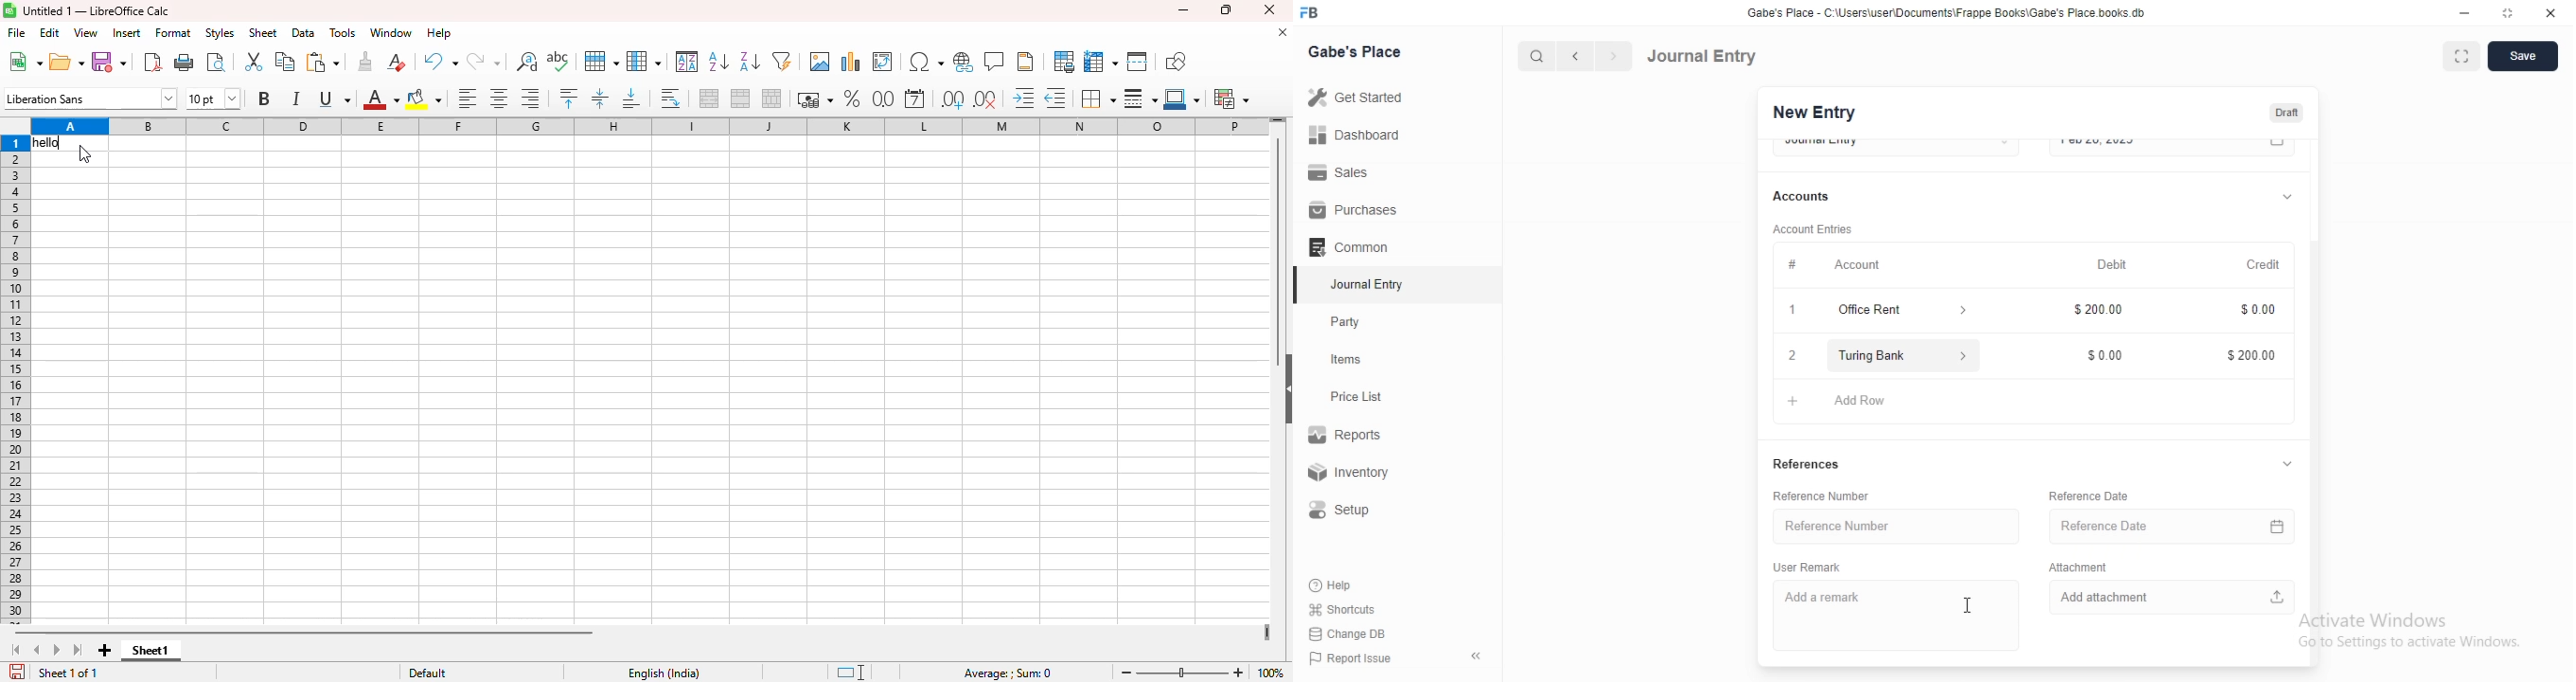 The height and width of the screenshot is (700, 2576). What do you see at coordinates (1354, 99) in the screenshot?
I see `Get Started` at bounding box center [1354, 99].